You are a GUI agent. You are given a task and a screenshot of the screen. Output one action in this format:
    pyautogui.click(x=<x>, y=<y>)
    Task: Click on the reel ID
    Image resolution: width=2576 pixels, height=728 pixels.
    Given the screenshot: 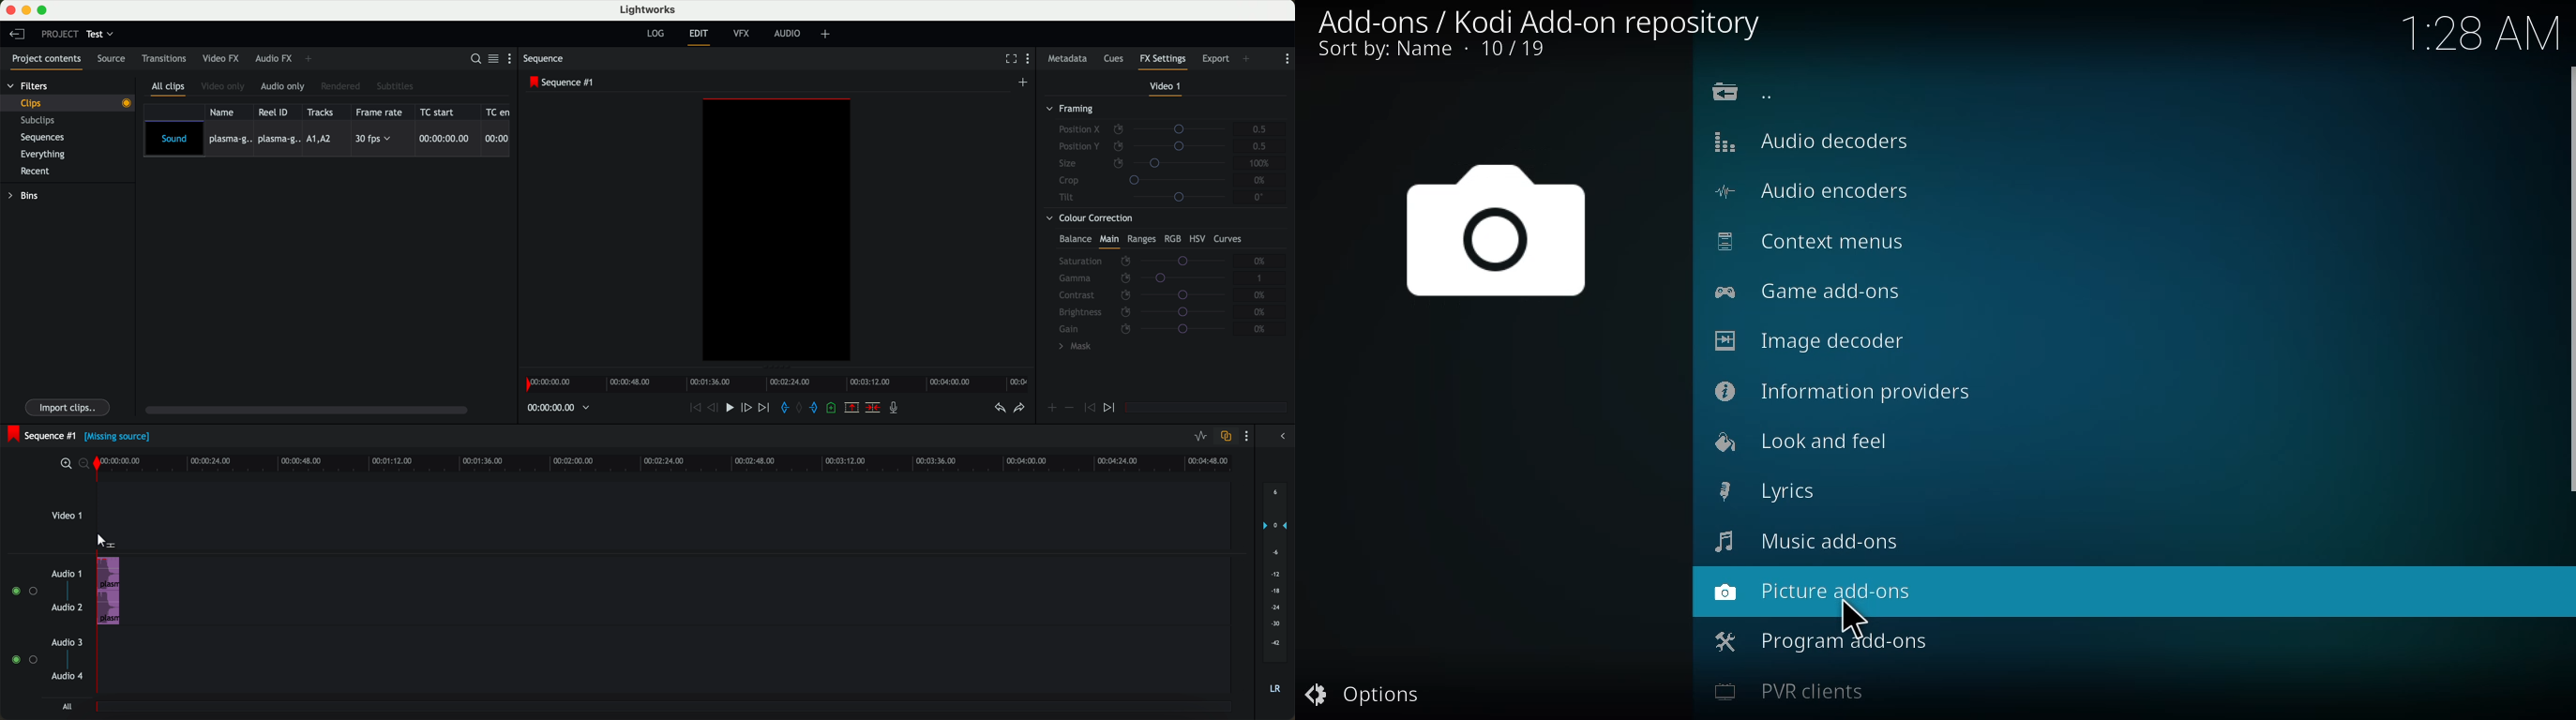 What is the action you would take?
    pyautogui.click(x=276, y=112)
    